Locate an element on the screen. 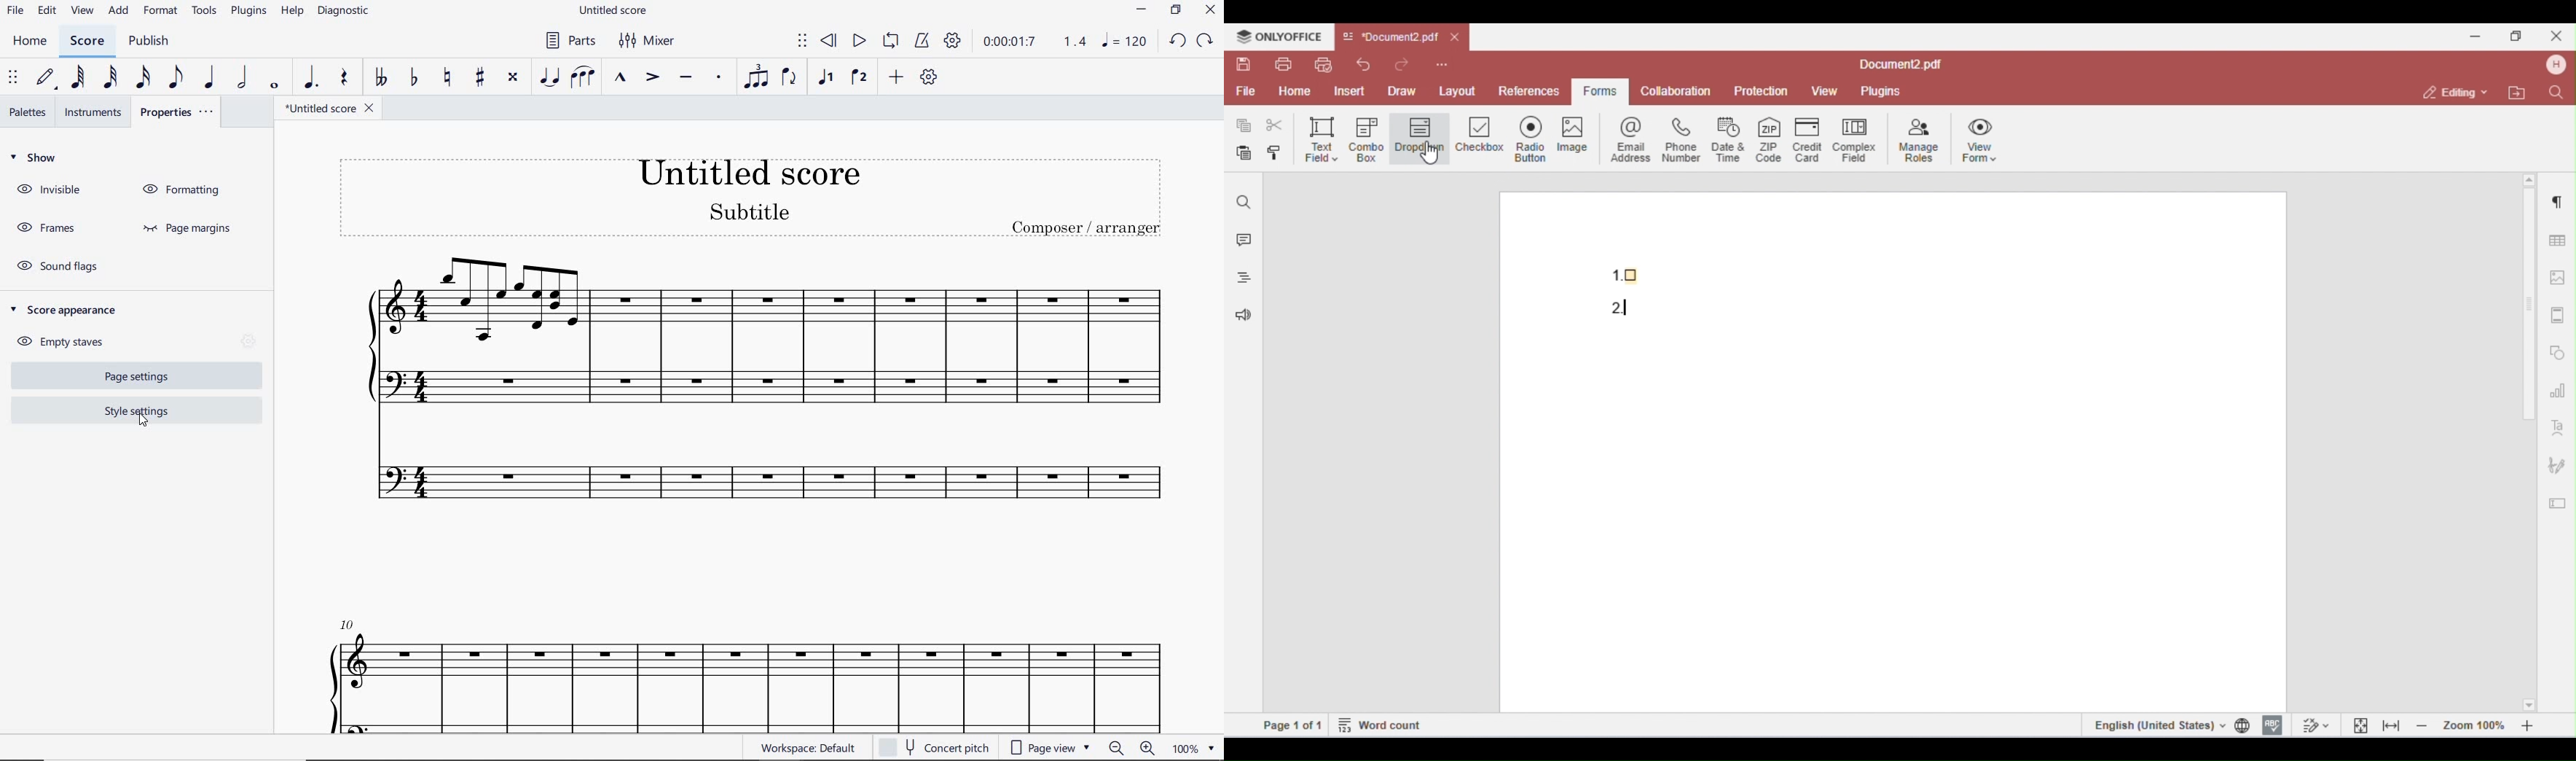  WORKSPACE: DEFAULT is located at coordinates (812, 748).